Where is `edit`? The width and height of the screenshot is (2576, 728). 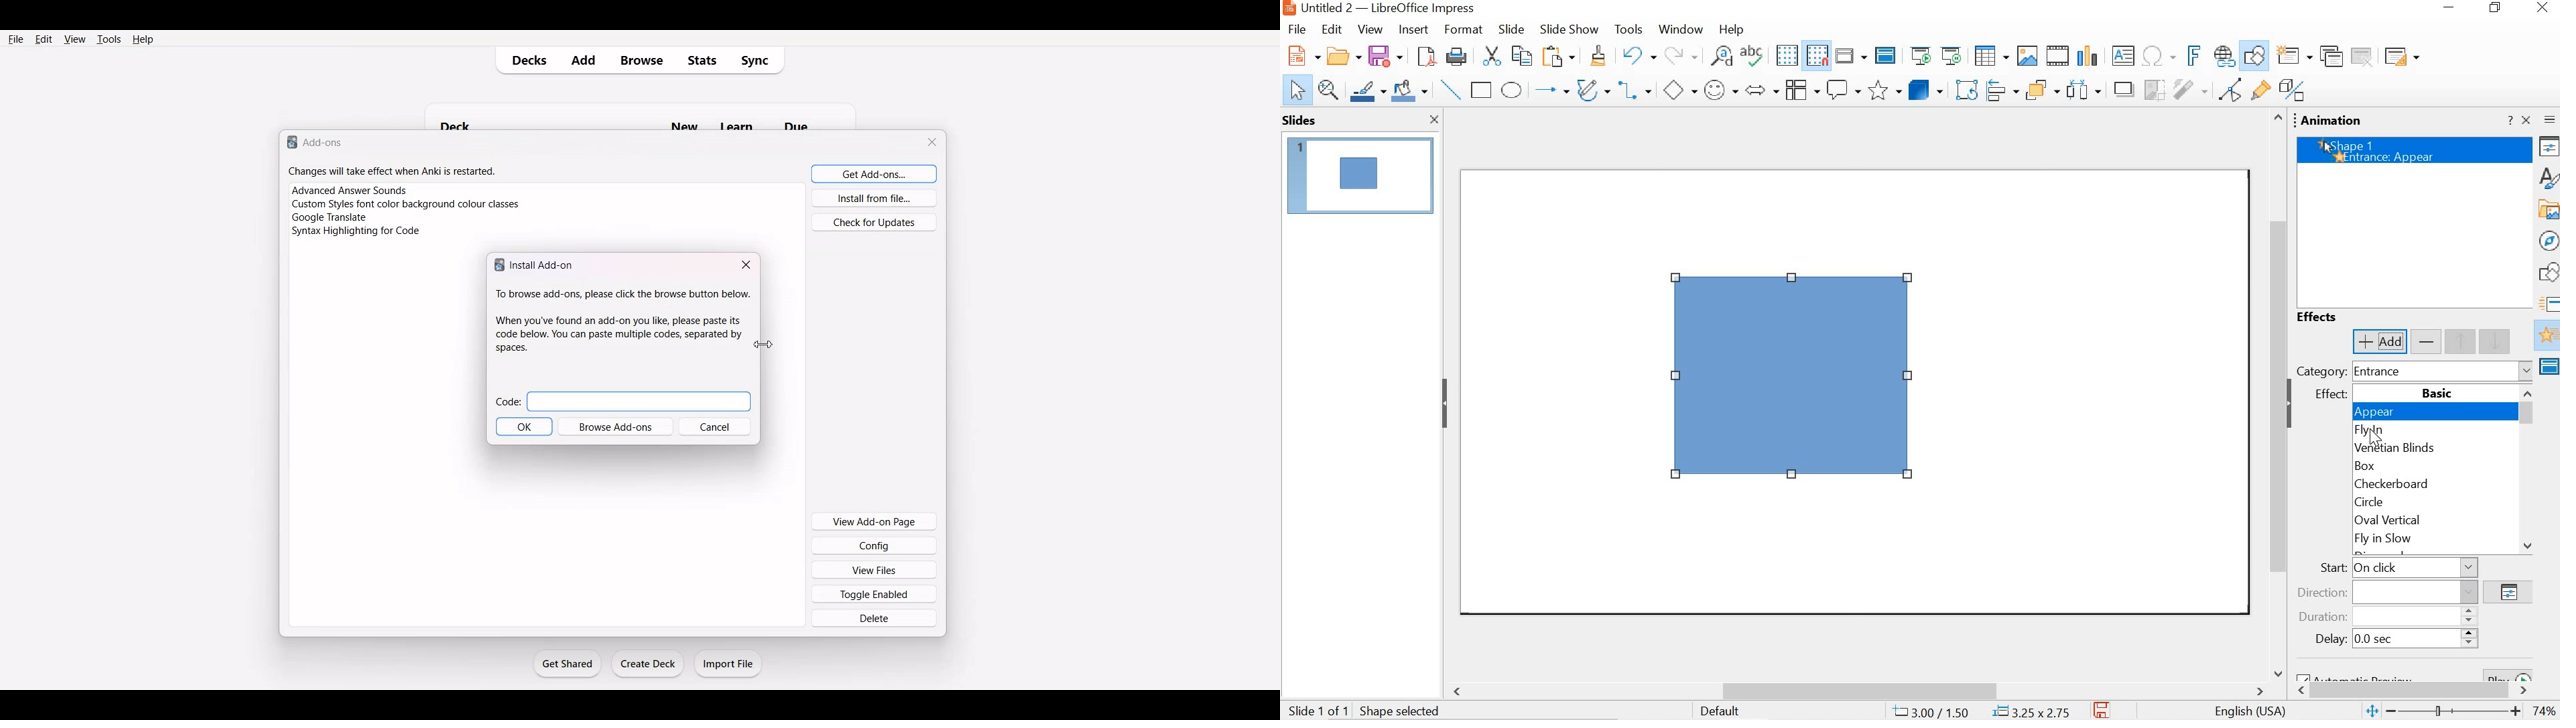
edit is located at coordinates (1332, 31).